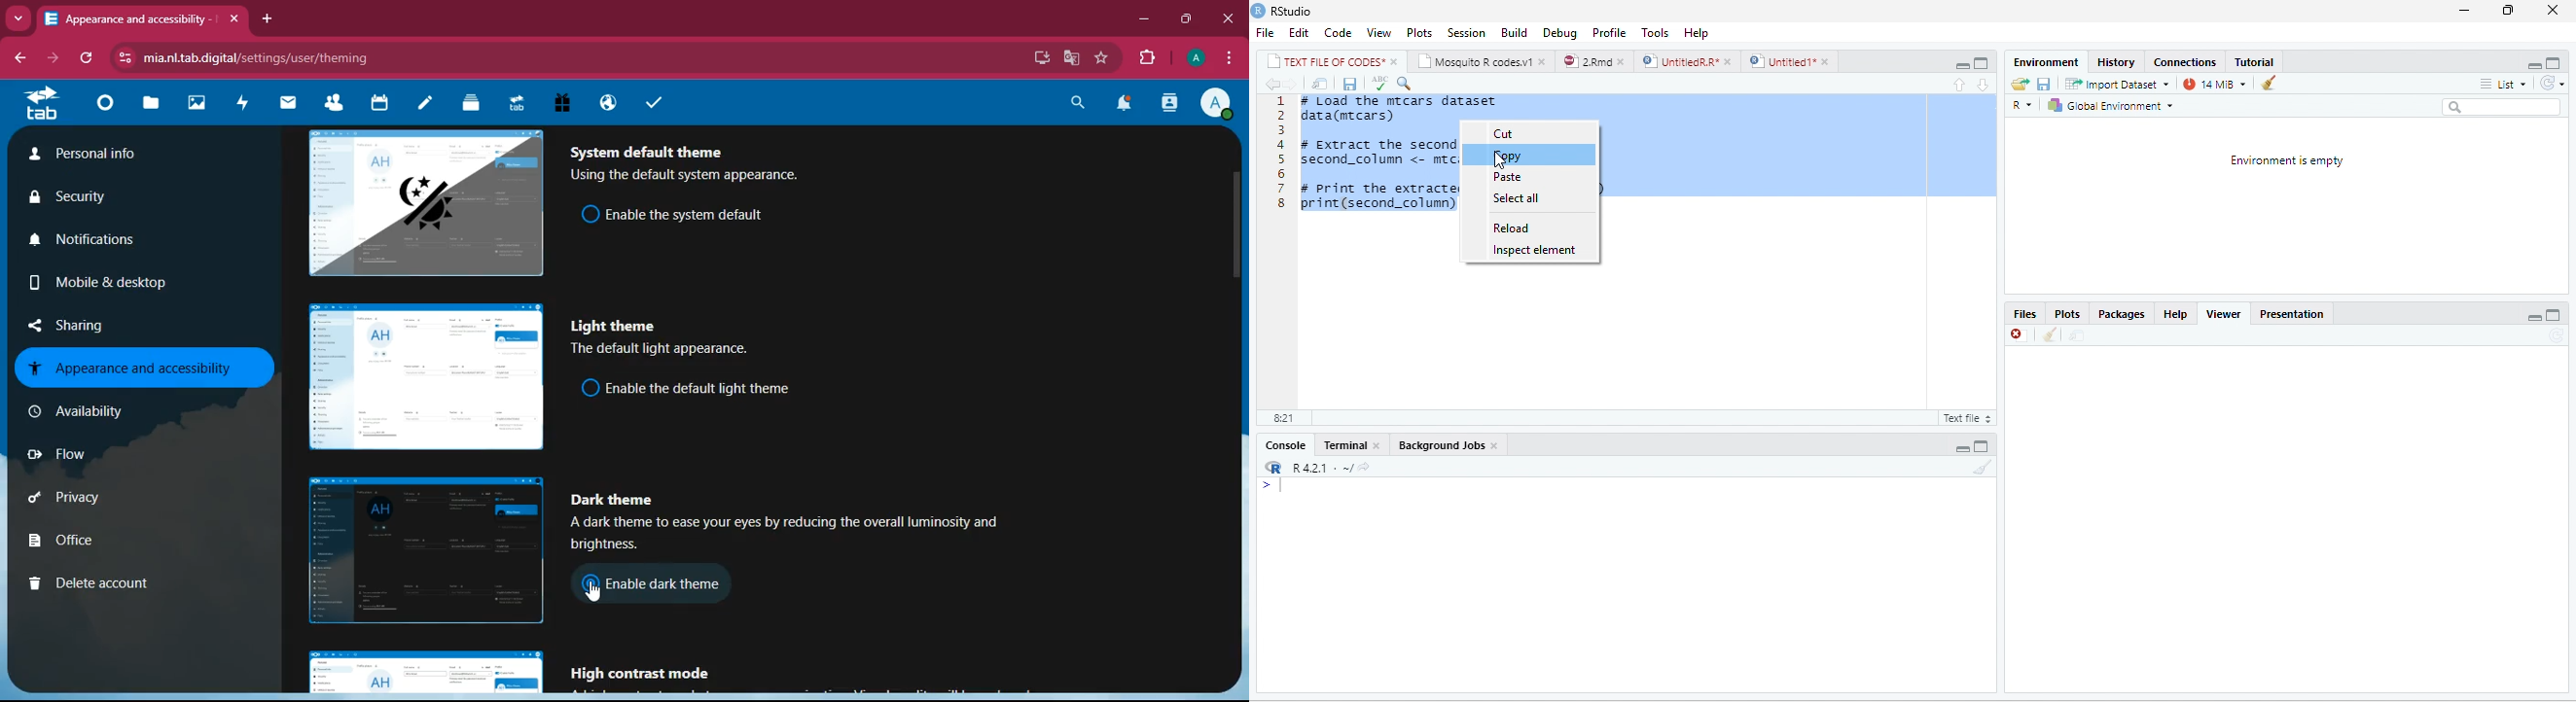  I want to click on close, so click(1728, 60).